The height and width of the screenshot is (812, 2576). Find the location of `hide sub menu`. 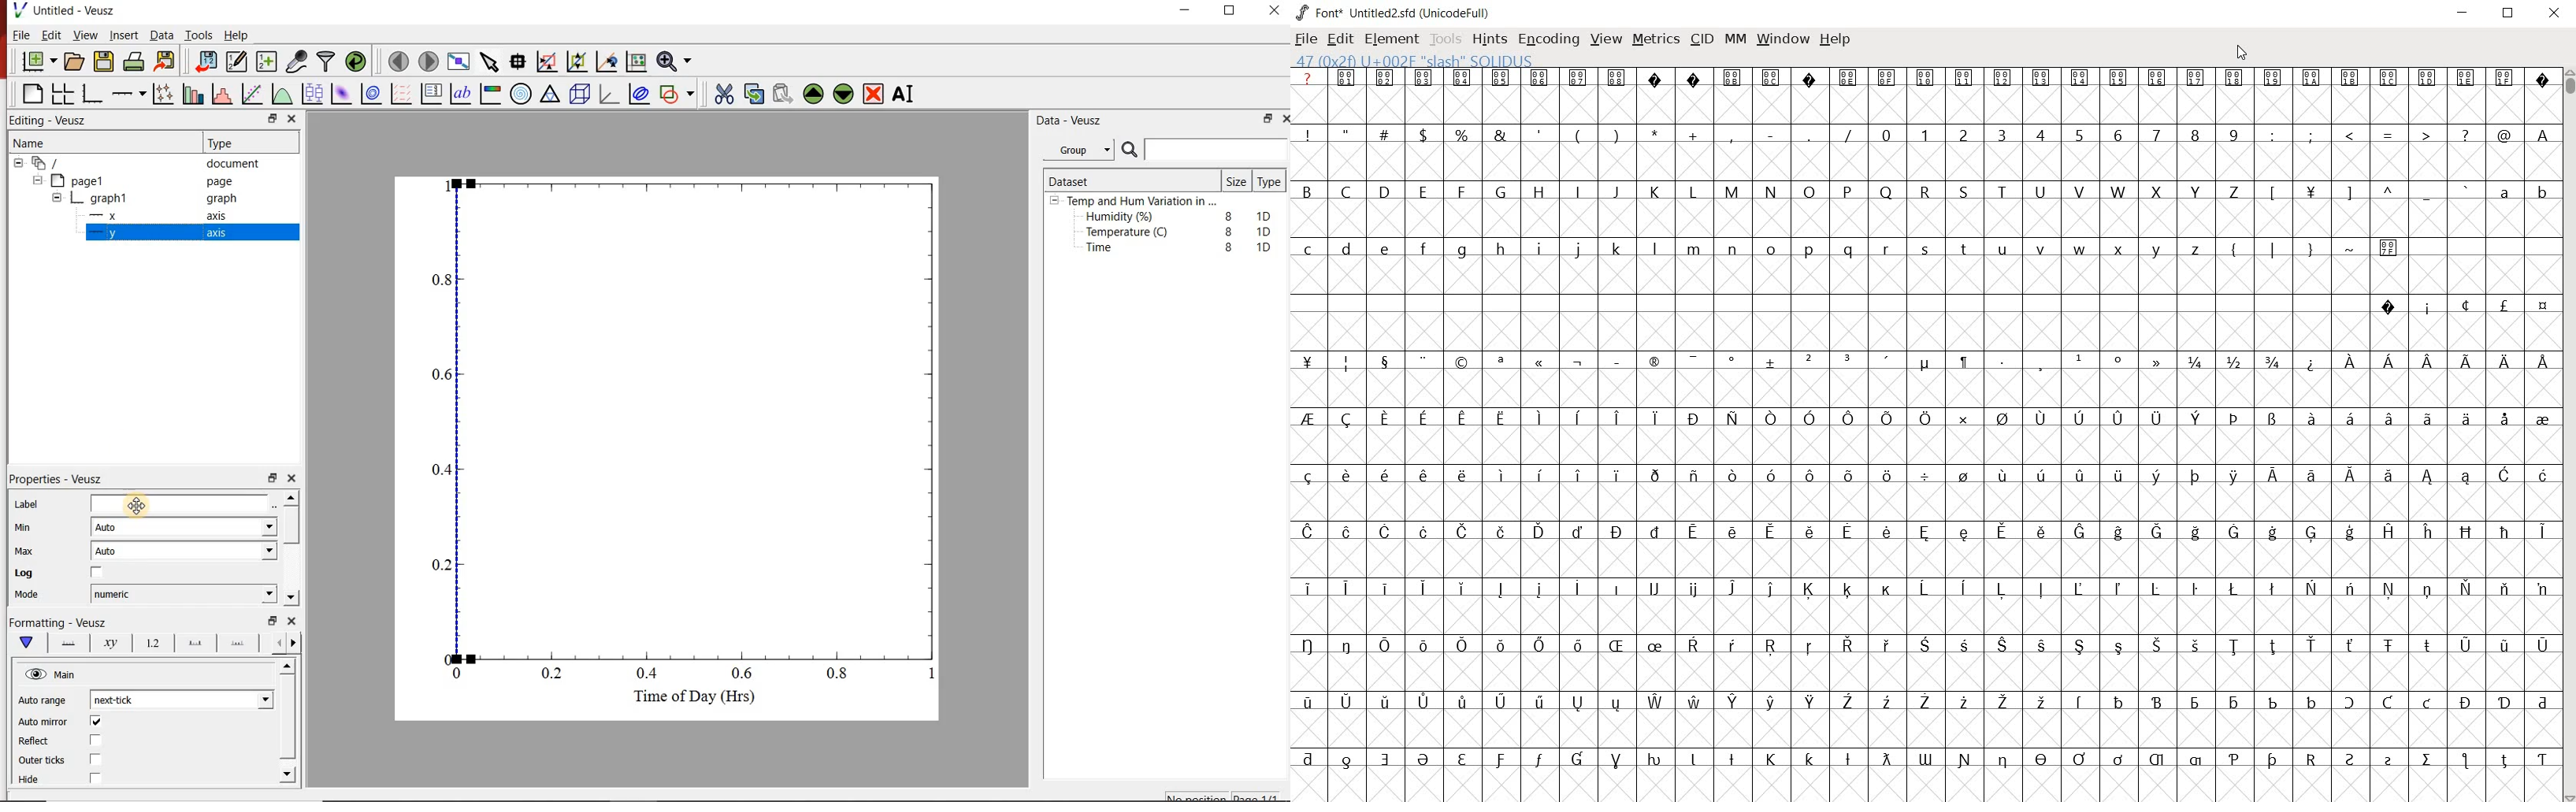

hide sub menu is located at coordinates (17, 165).